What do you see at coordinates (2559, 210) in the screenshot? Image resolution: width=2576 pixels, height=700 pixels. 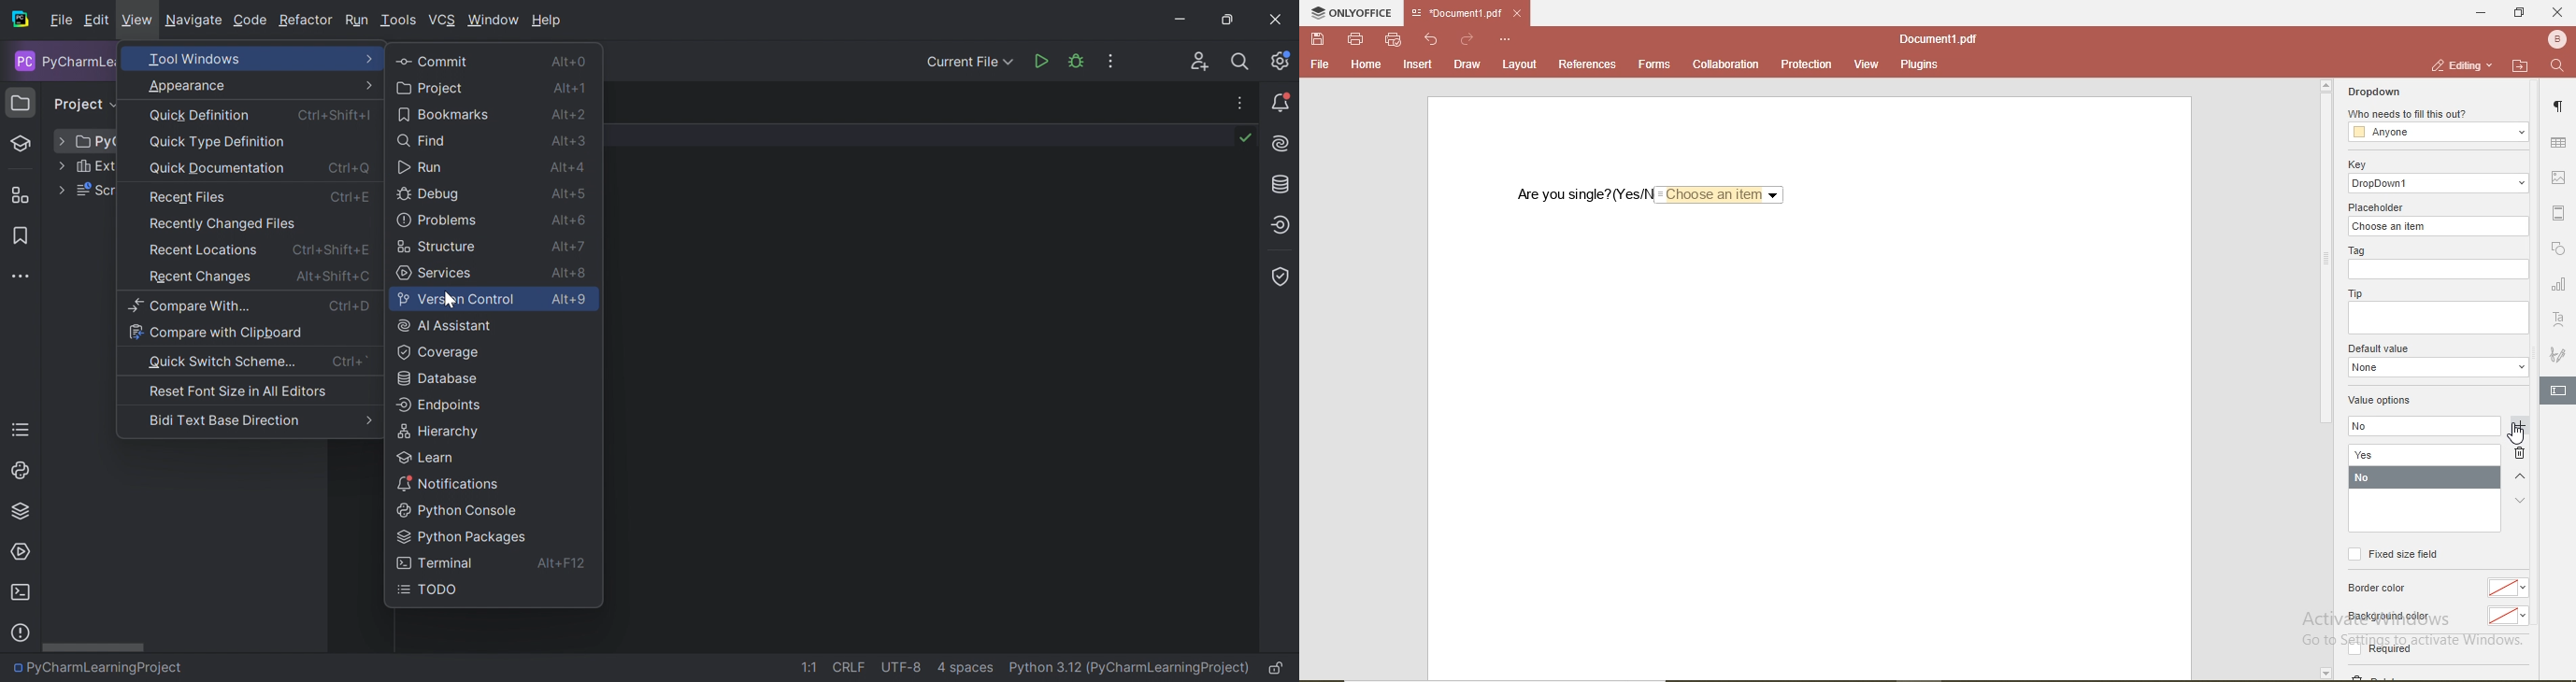 I see `margin` at bounding box center [2559, 210].